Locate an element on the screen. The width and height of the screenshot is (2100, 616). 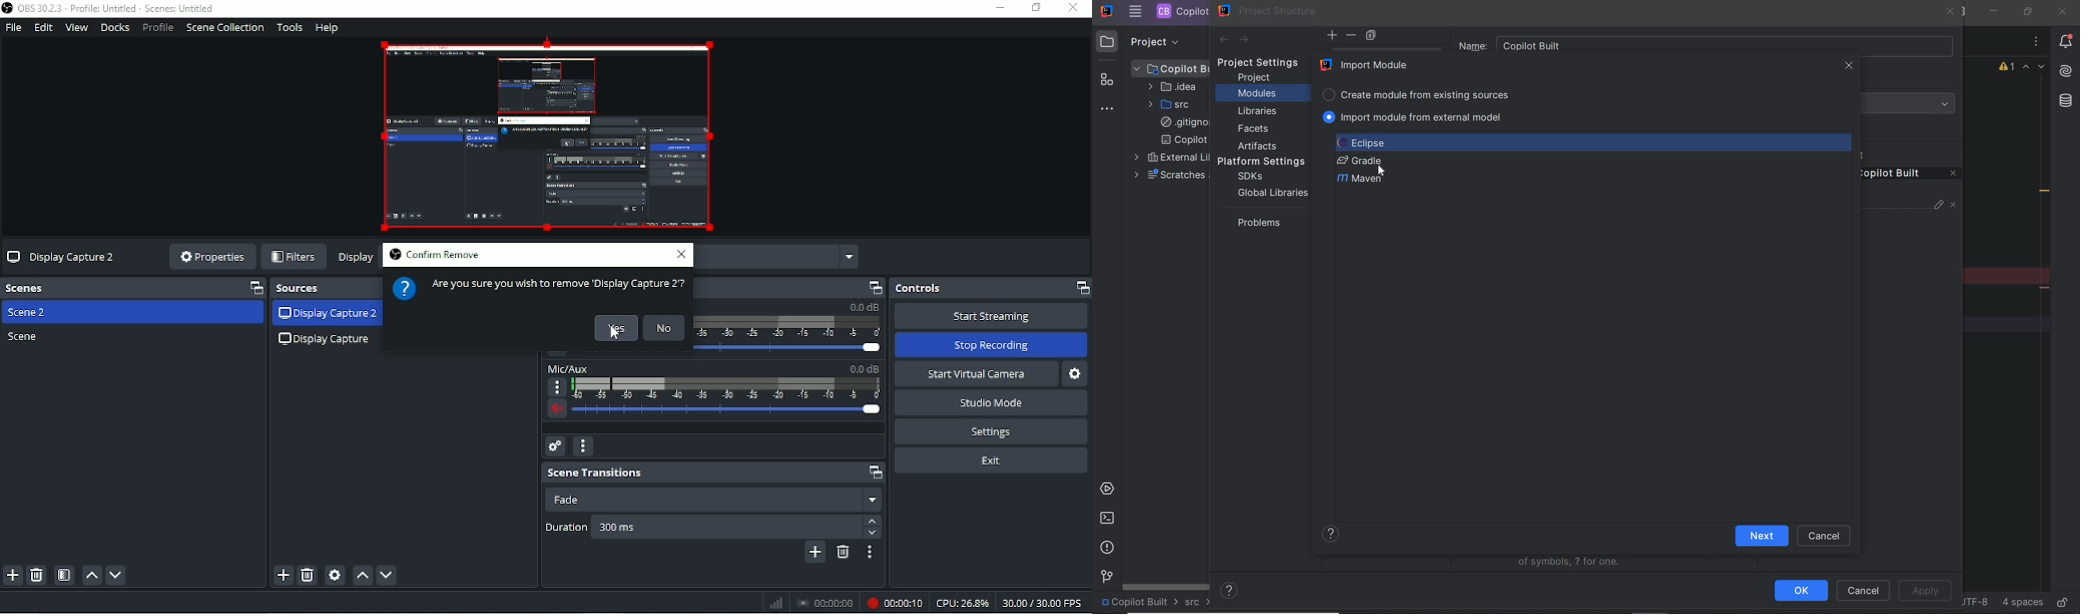
cancel is located at coordinates (1825, 536).